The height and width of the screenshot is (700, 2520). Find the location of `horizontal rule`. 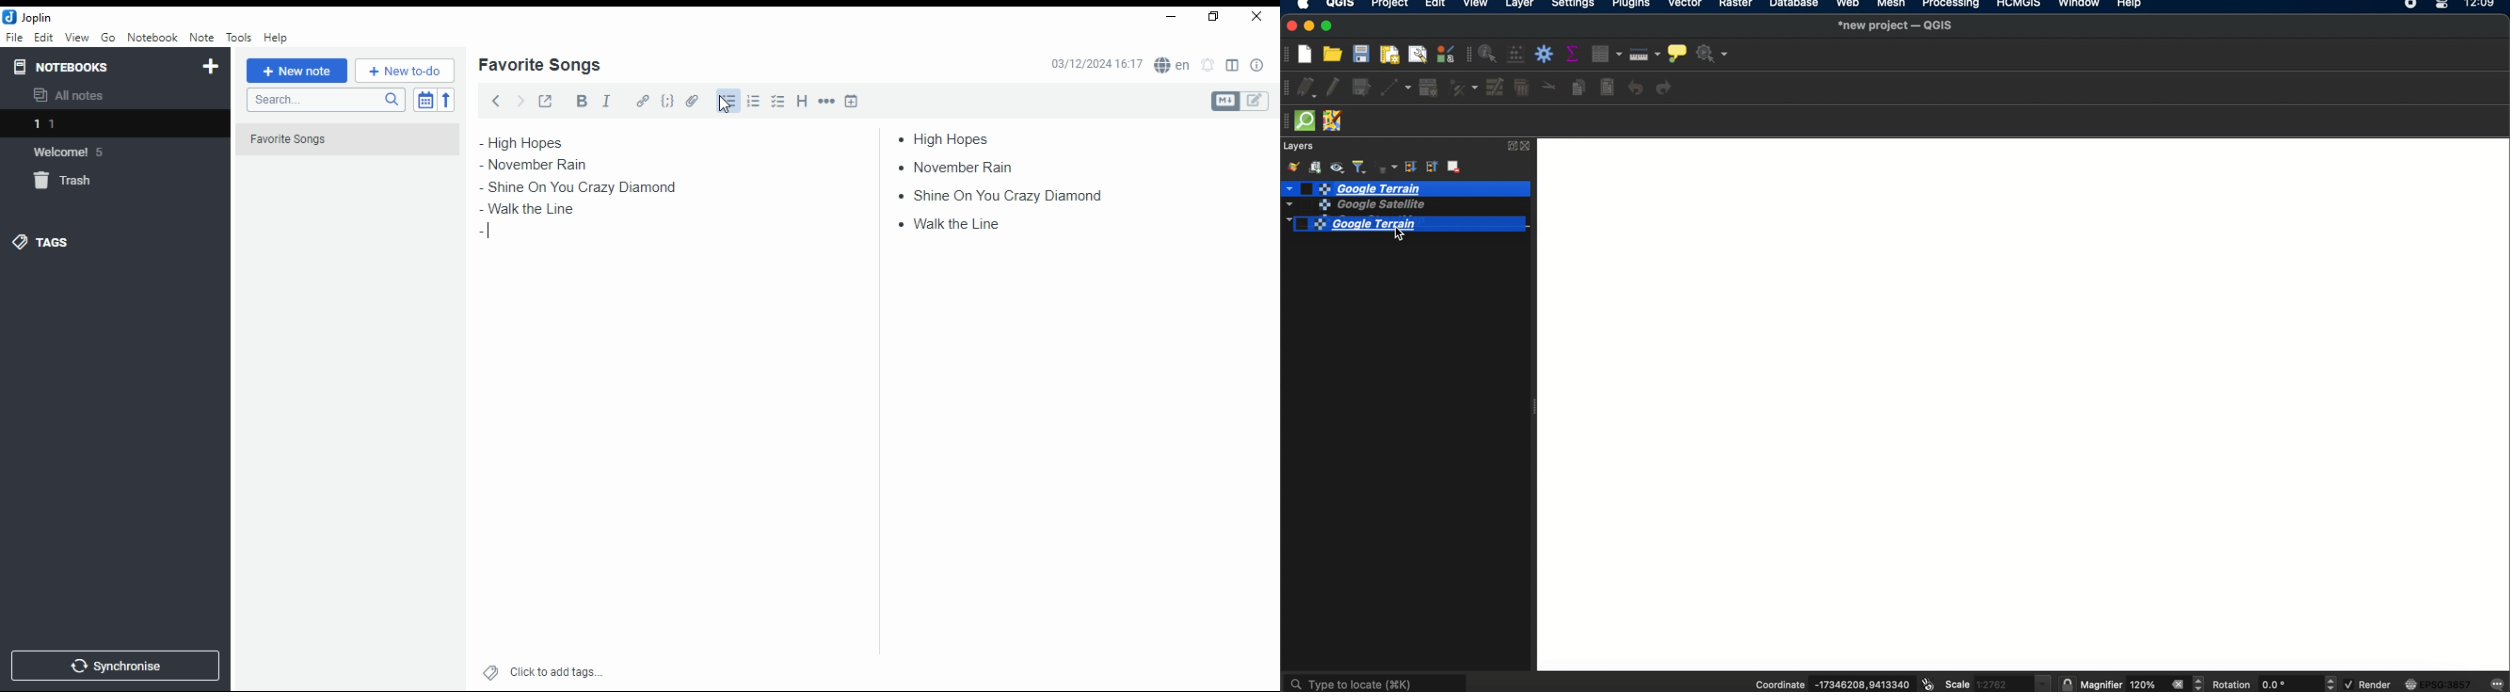

horizontal rule is located at coordinates (828, 100).